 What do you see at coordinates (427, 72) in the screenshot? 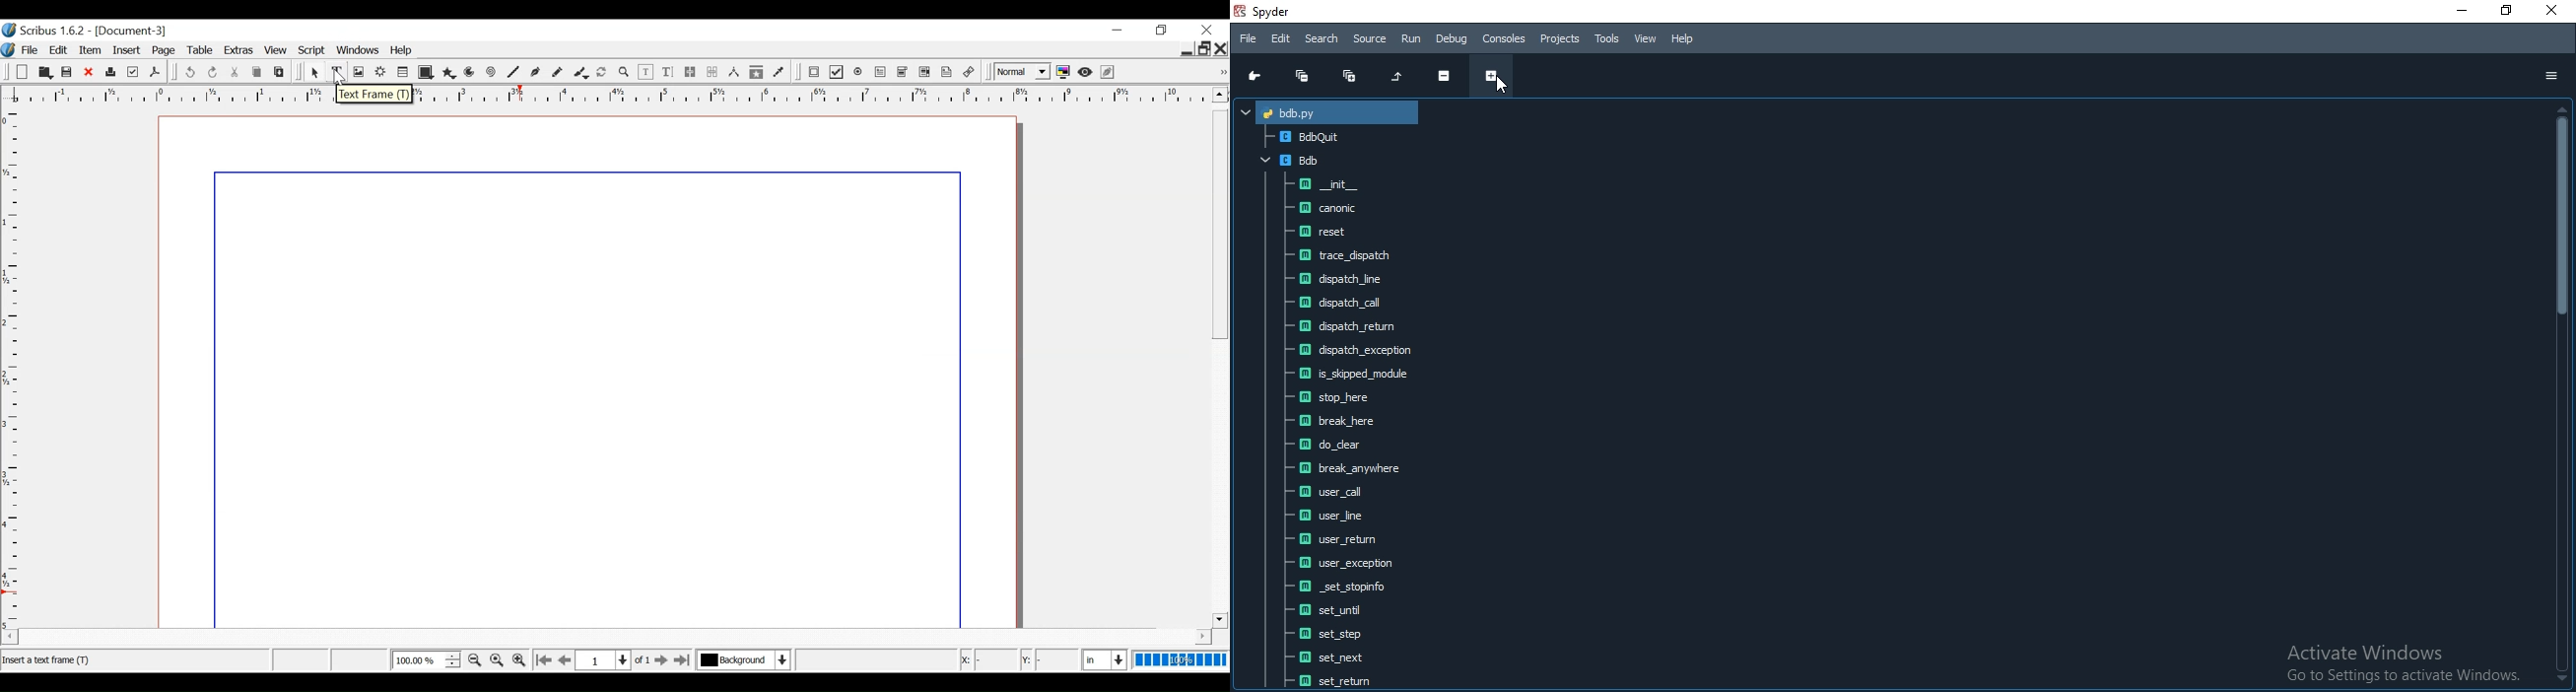
I see `Shape ` at bounding box center [427, 72].